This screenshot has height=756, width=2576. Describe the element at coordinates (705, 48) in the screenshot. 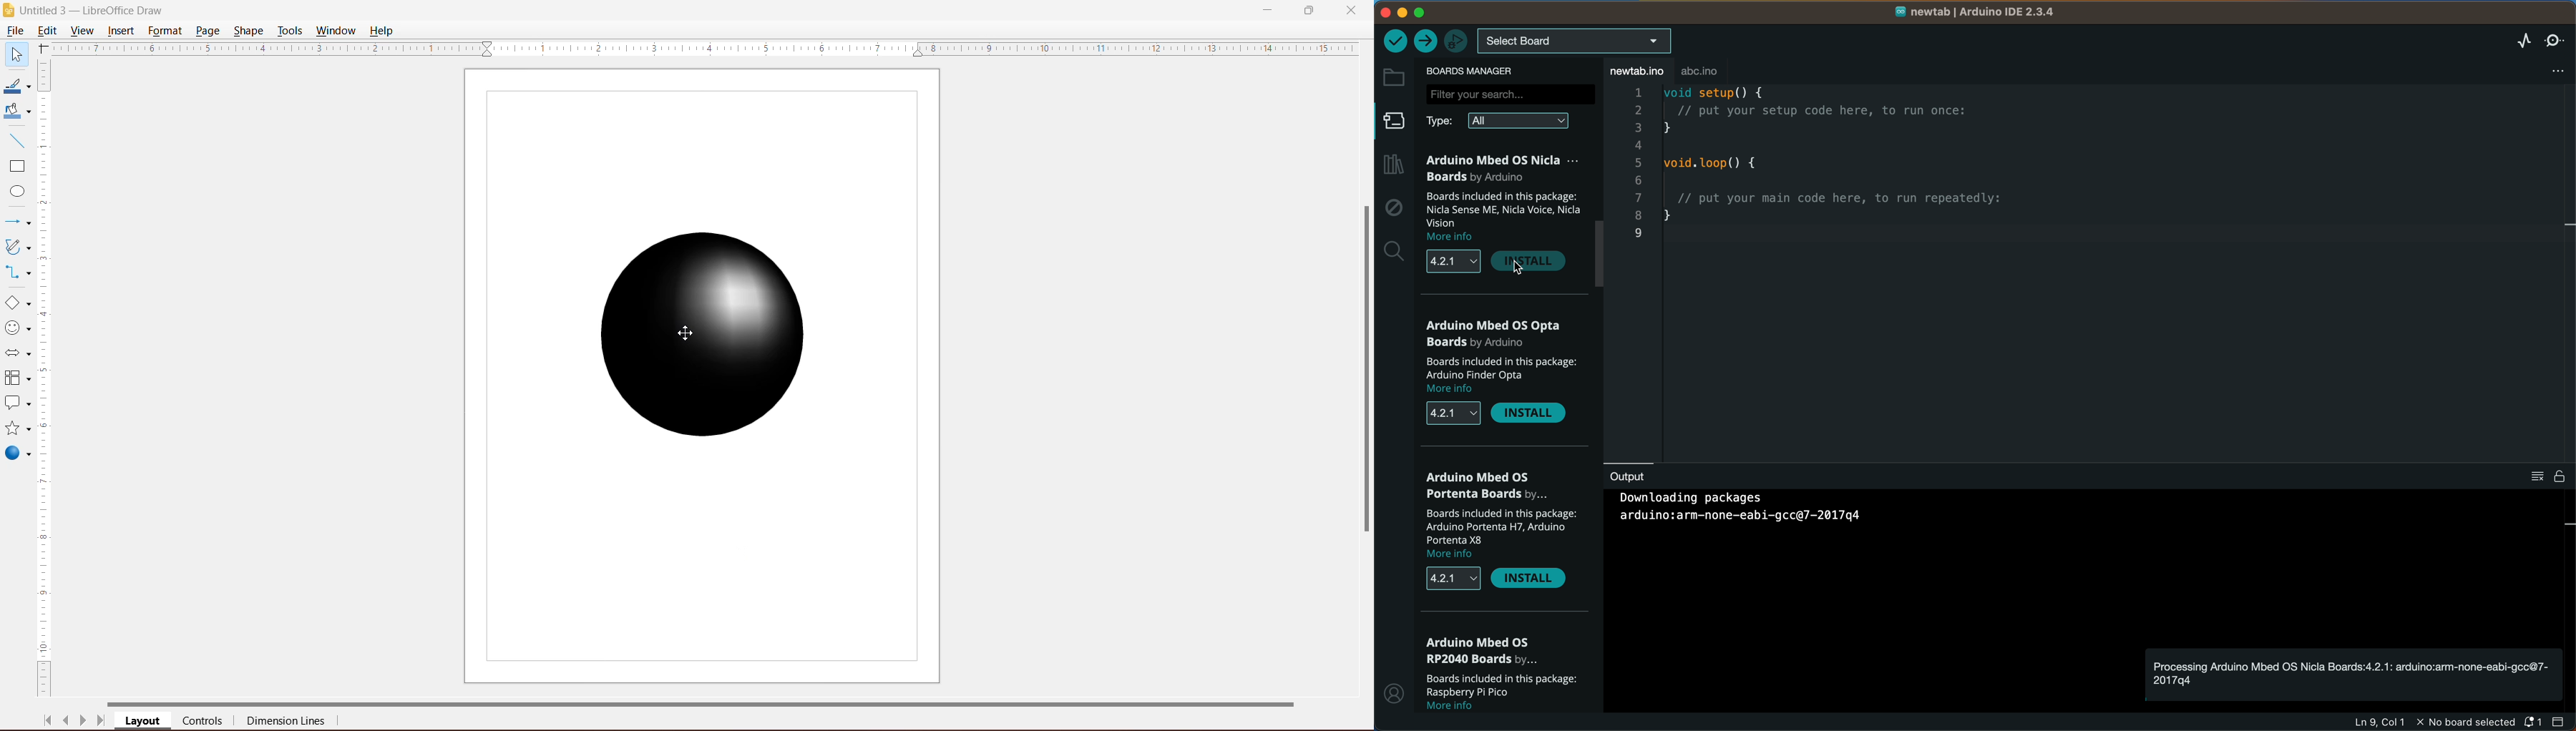

I see `Horizontal Ruler` at that location.